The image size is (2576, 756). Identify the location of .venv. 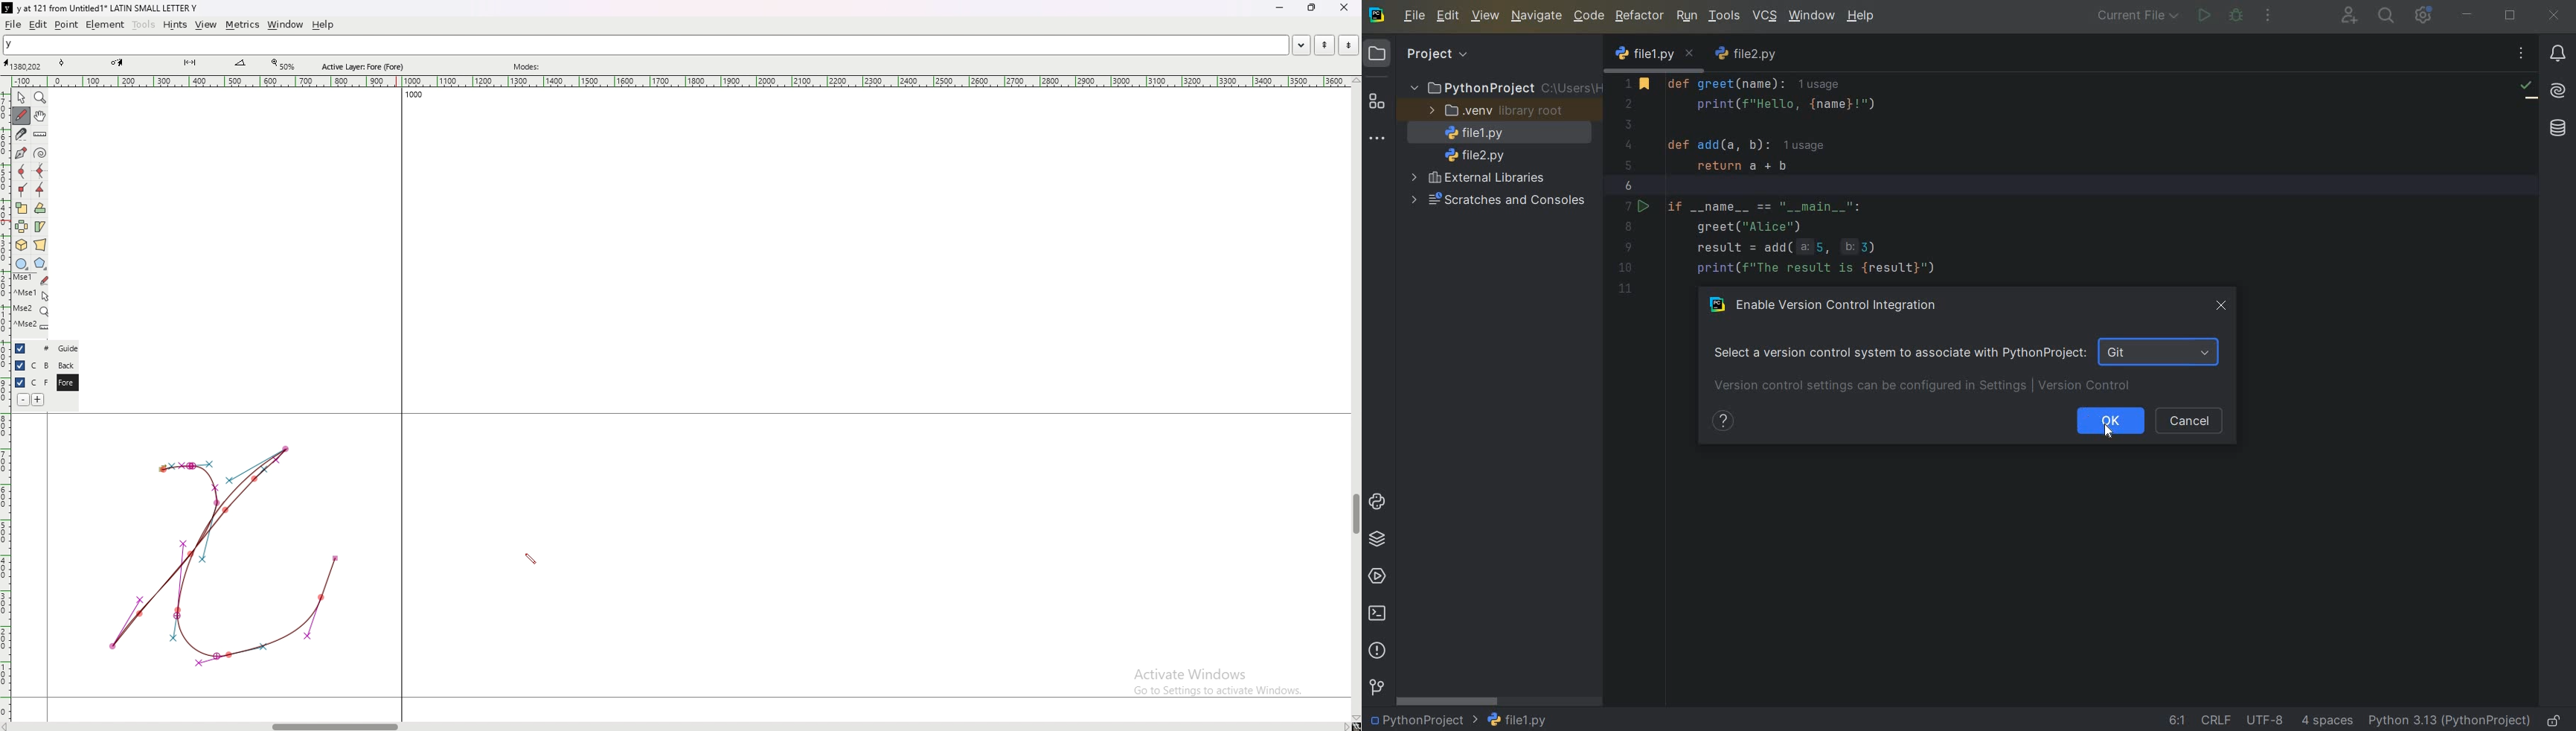
(1493, 111).